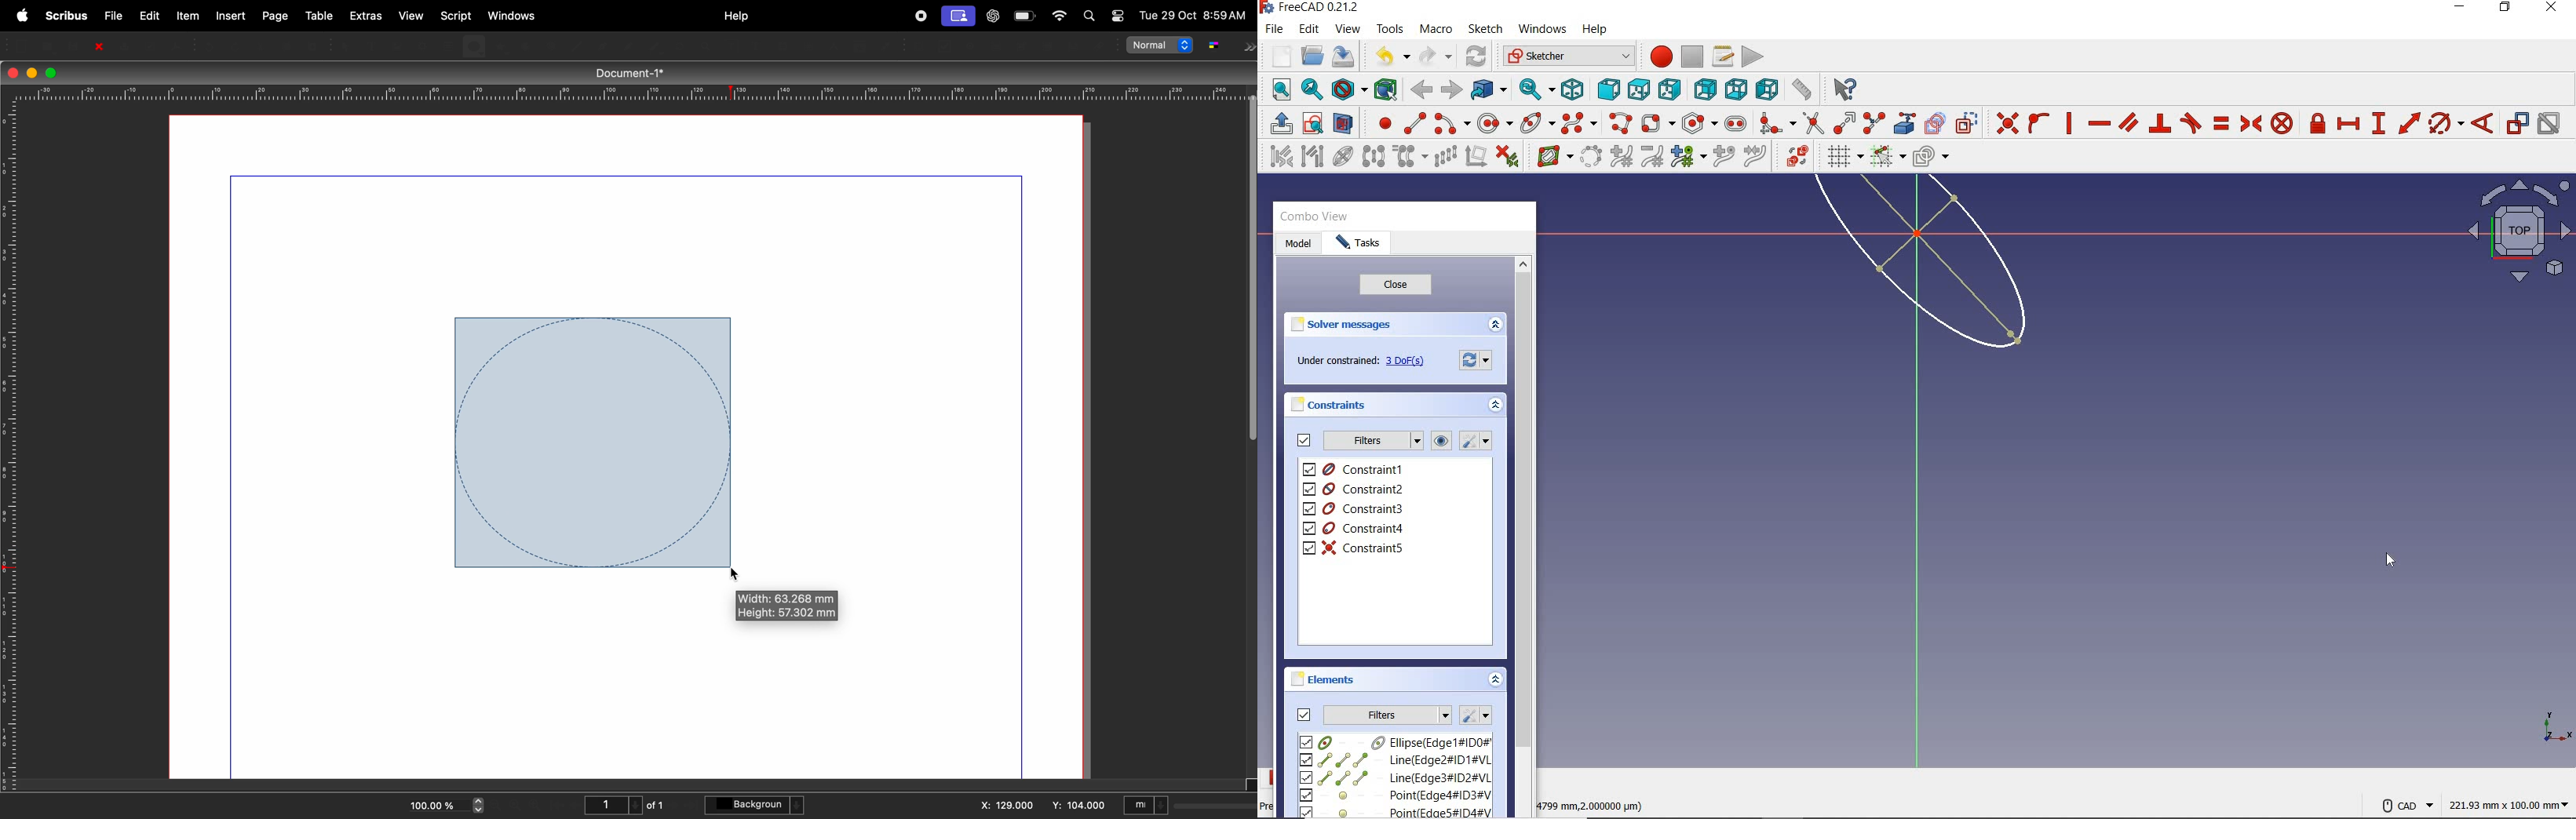  I want to click on help, so click(1594, 30).